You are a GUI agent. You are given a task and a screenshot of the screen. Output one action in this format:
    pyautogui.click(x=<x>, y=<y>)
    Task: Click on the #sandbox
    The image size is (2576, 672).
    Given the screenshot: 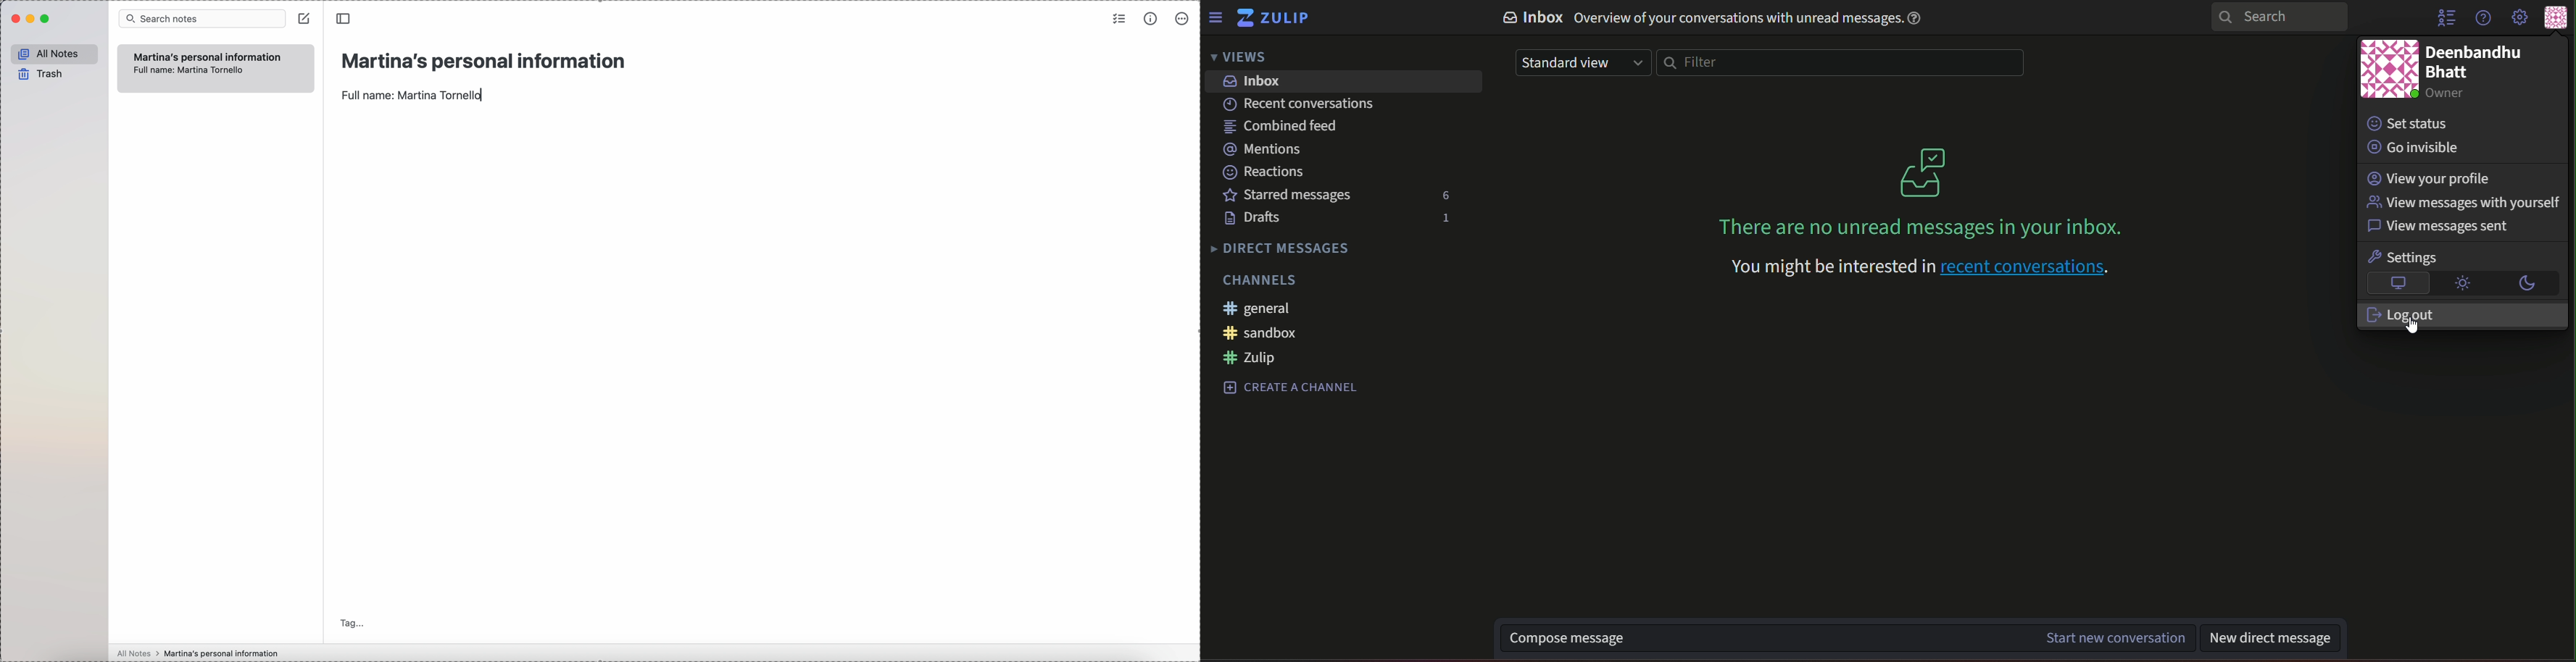 What is the action you would take?
    pyautogui.click(x=1260, y=333)
    